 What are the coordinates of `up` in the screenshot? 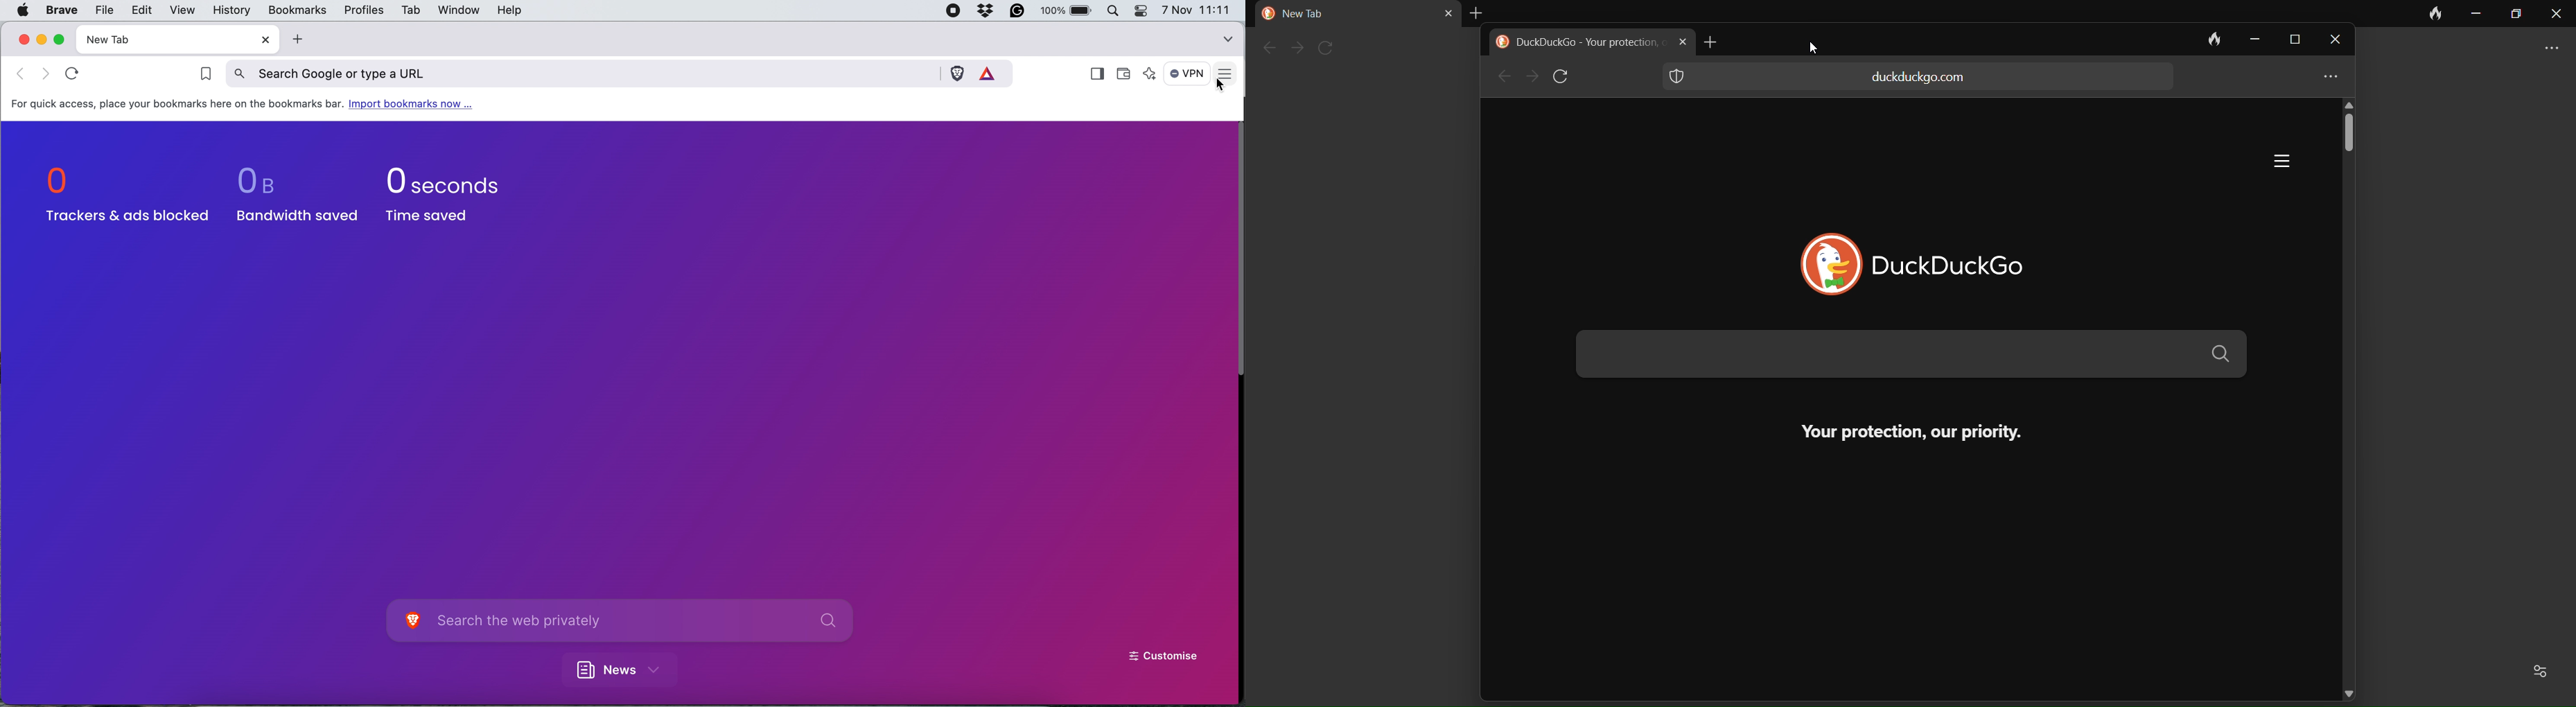 It's located at (2357, 104).